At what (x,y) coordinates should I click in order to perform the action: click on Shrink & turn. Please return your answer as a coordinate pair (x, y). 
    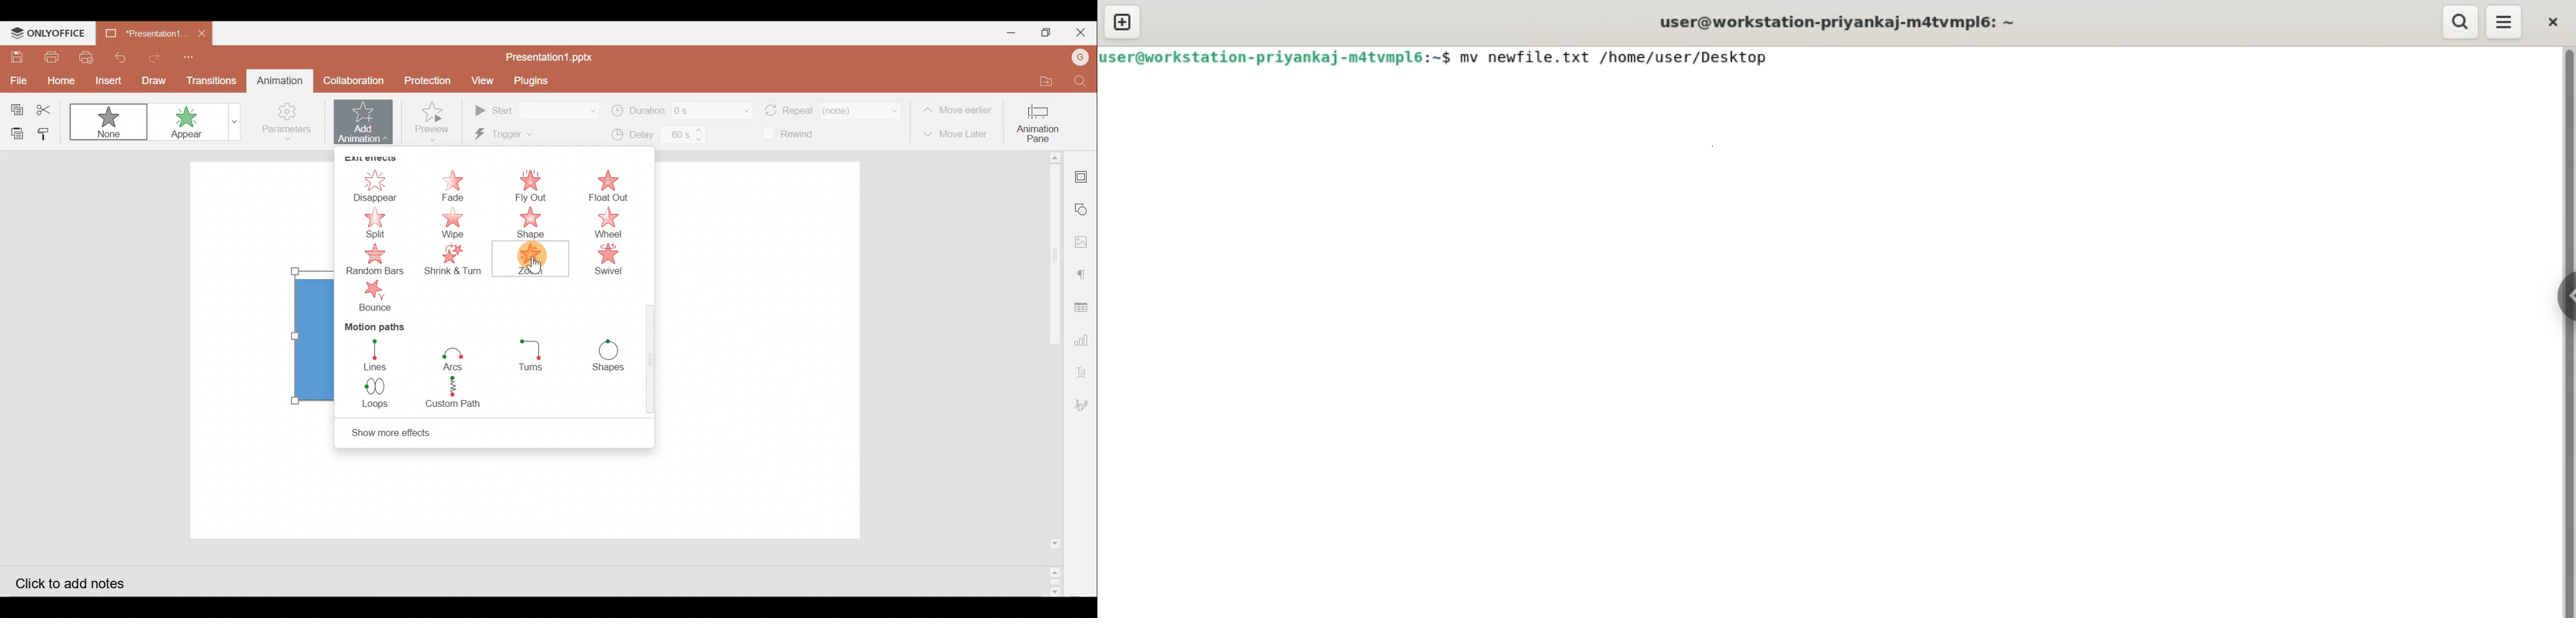
    Looking at the image, I should click on (457, 263).